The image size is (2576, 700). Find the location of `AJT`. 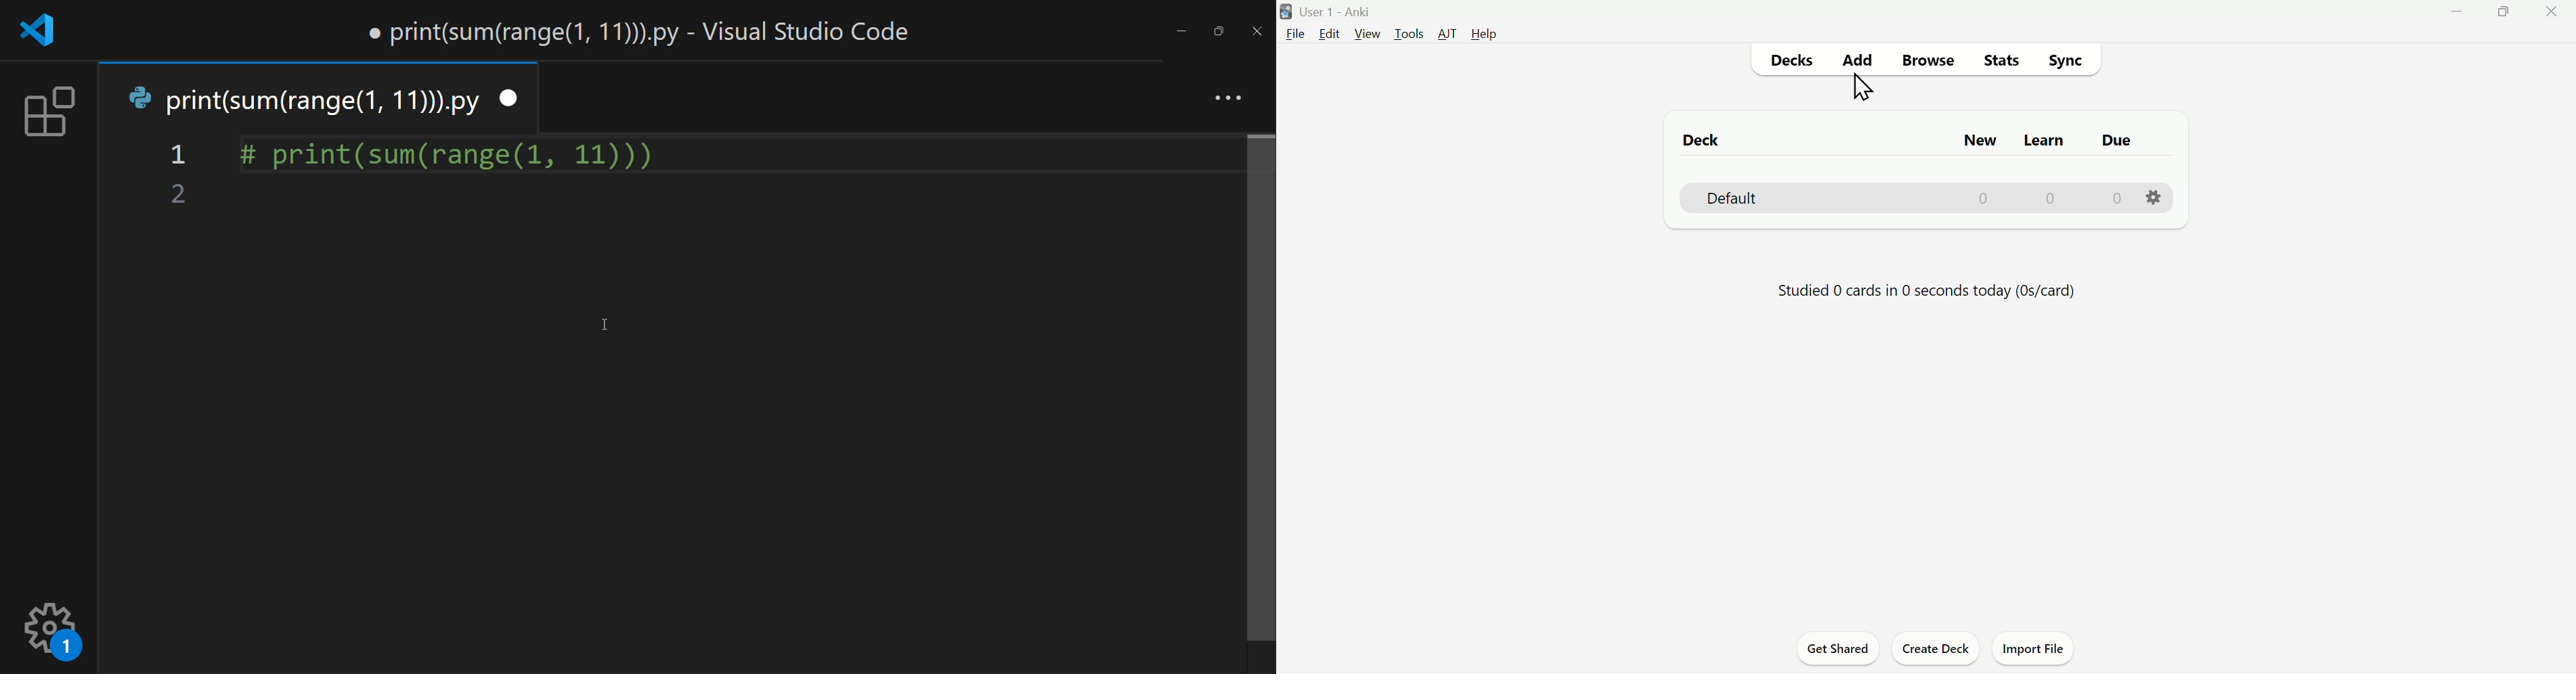

AJT is located at coordinates (1448, 33).